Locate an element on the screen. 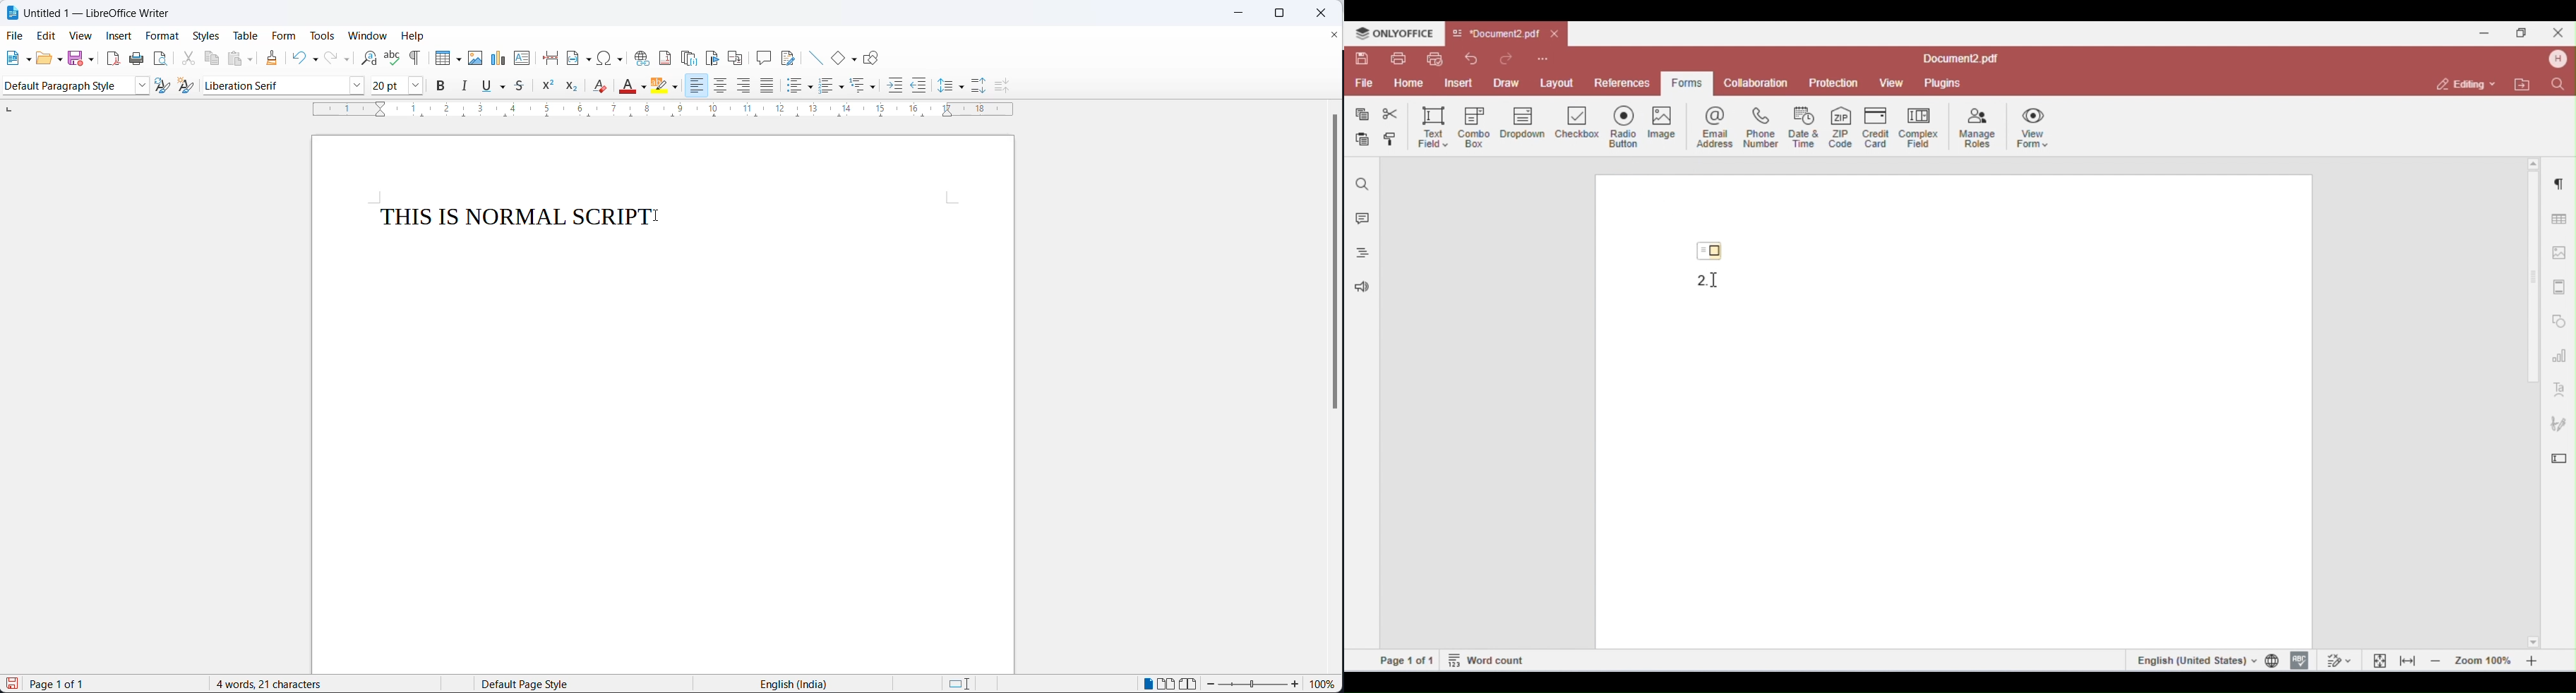 The image size is (2576, 700). insert is located at coordinates (1461, 83).